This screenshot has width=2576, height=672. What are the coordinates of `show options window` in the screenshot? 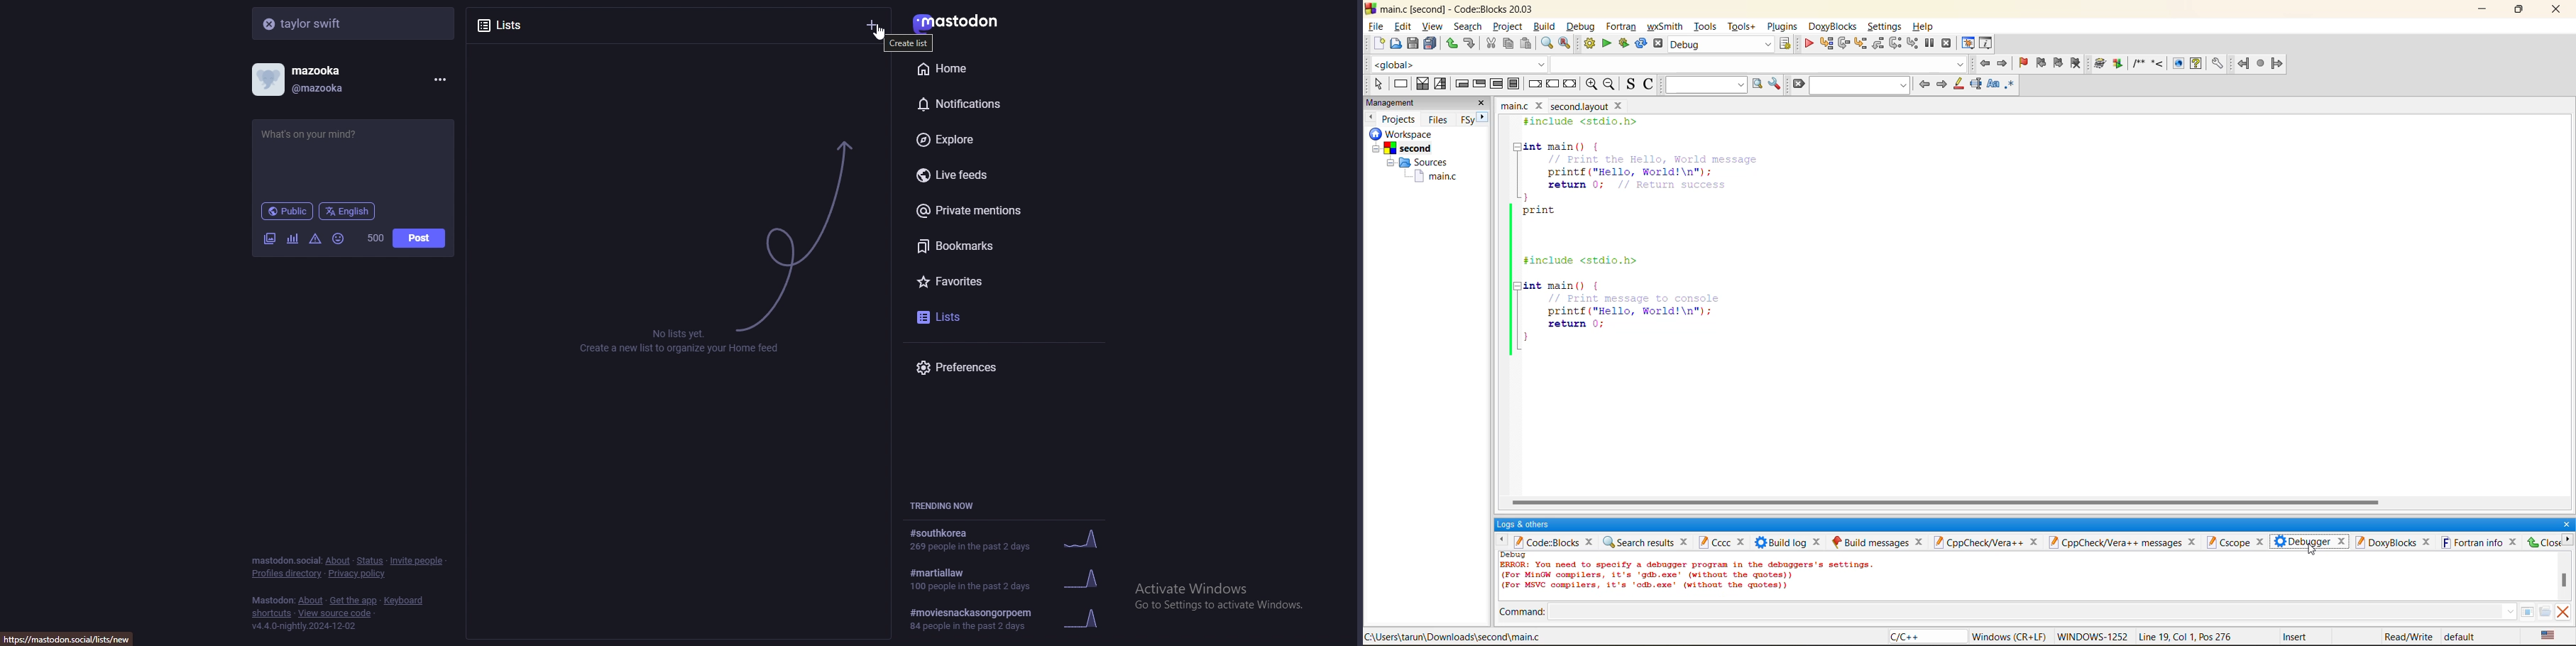 It's located at (1776, 85).